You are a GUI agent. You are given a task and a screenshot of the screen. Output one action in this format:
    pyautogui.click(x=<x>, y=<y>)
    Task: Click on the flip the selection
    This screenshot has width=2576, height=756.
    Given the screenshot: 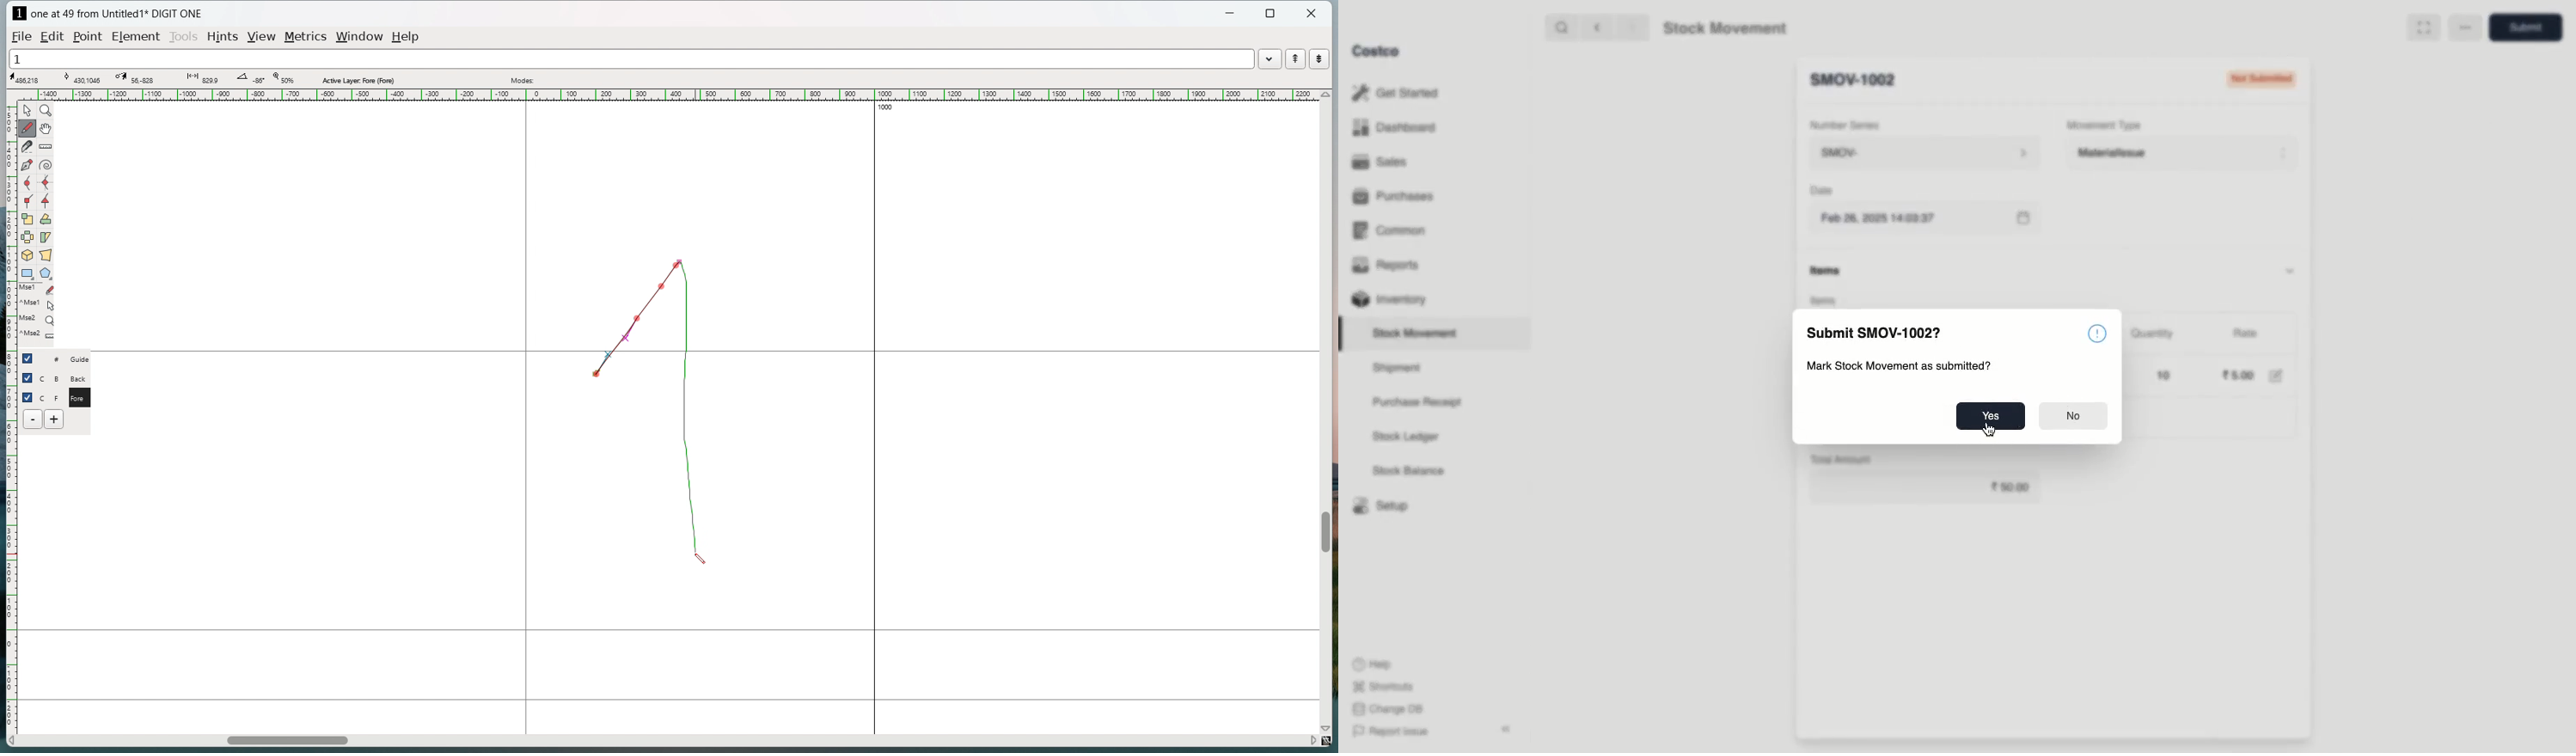 What is the action you would take?
    pyautogui.click(x=28, y=237)
    